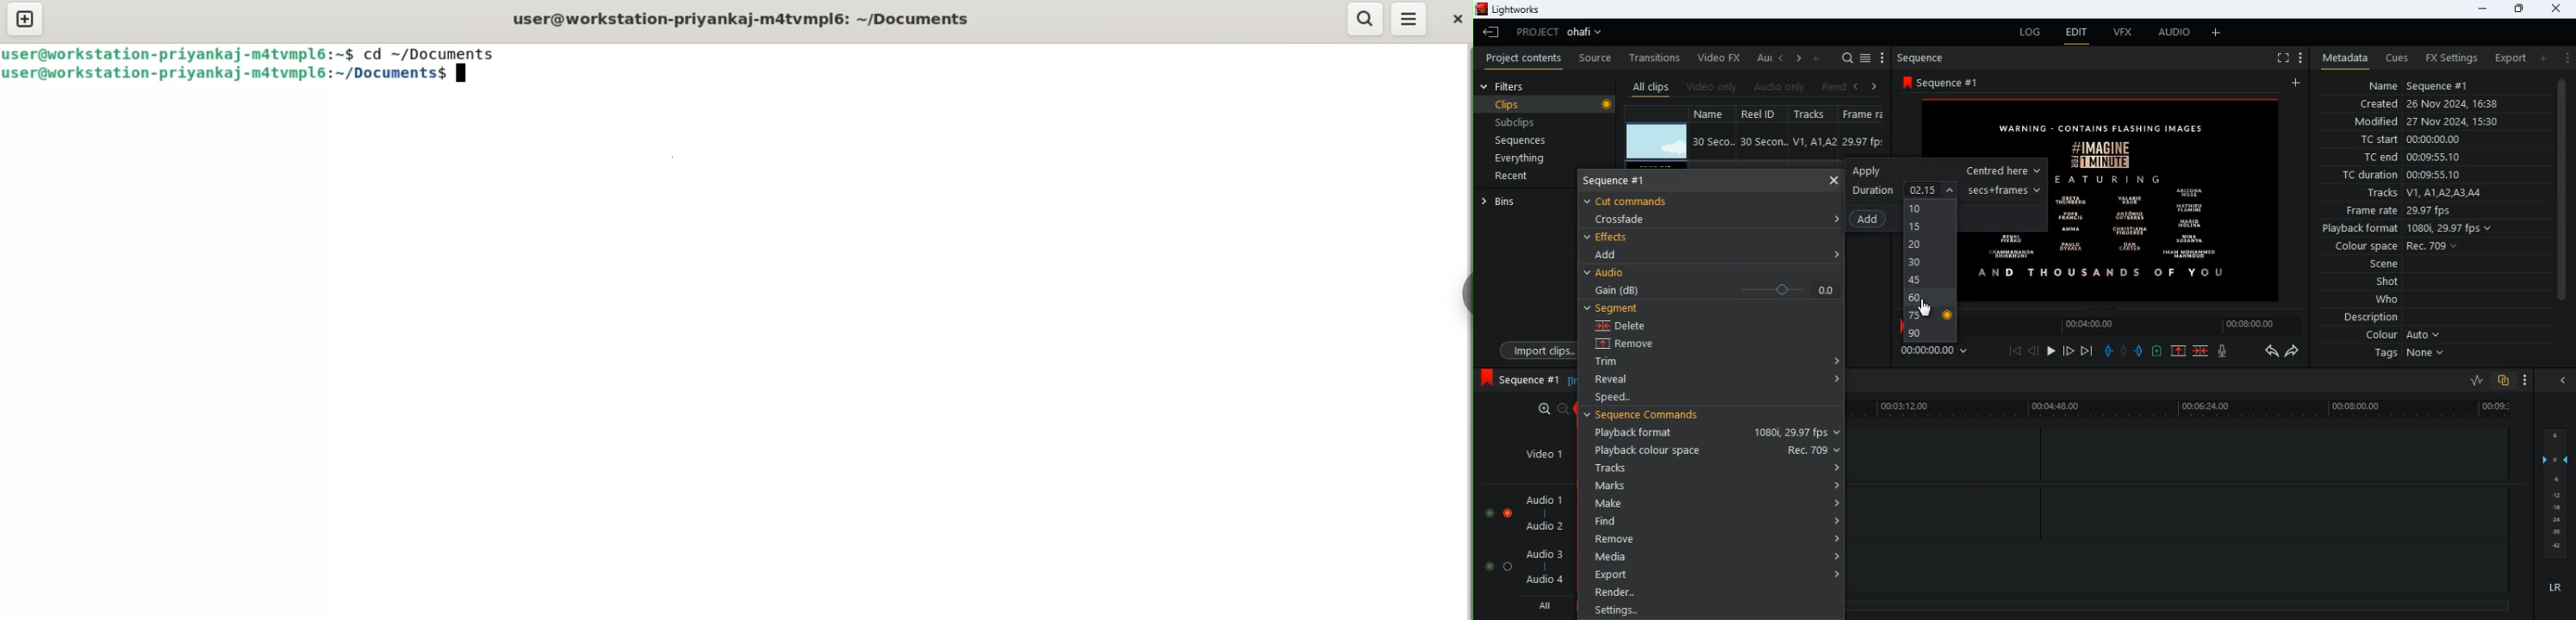 This screenshot has height=644, width=2576. I want to click on scene, so click(2385, 265).